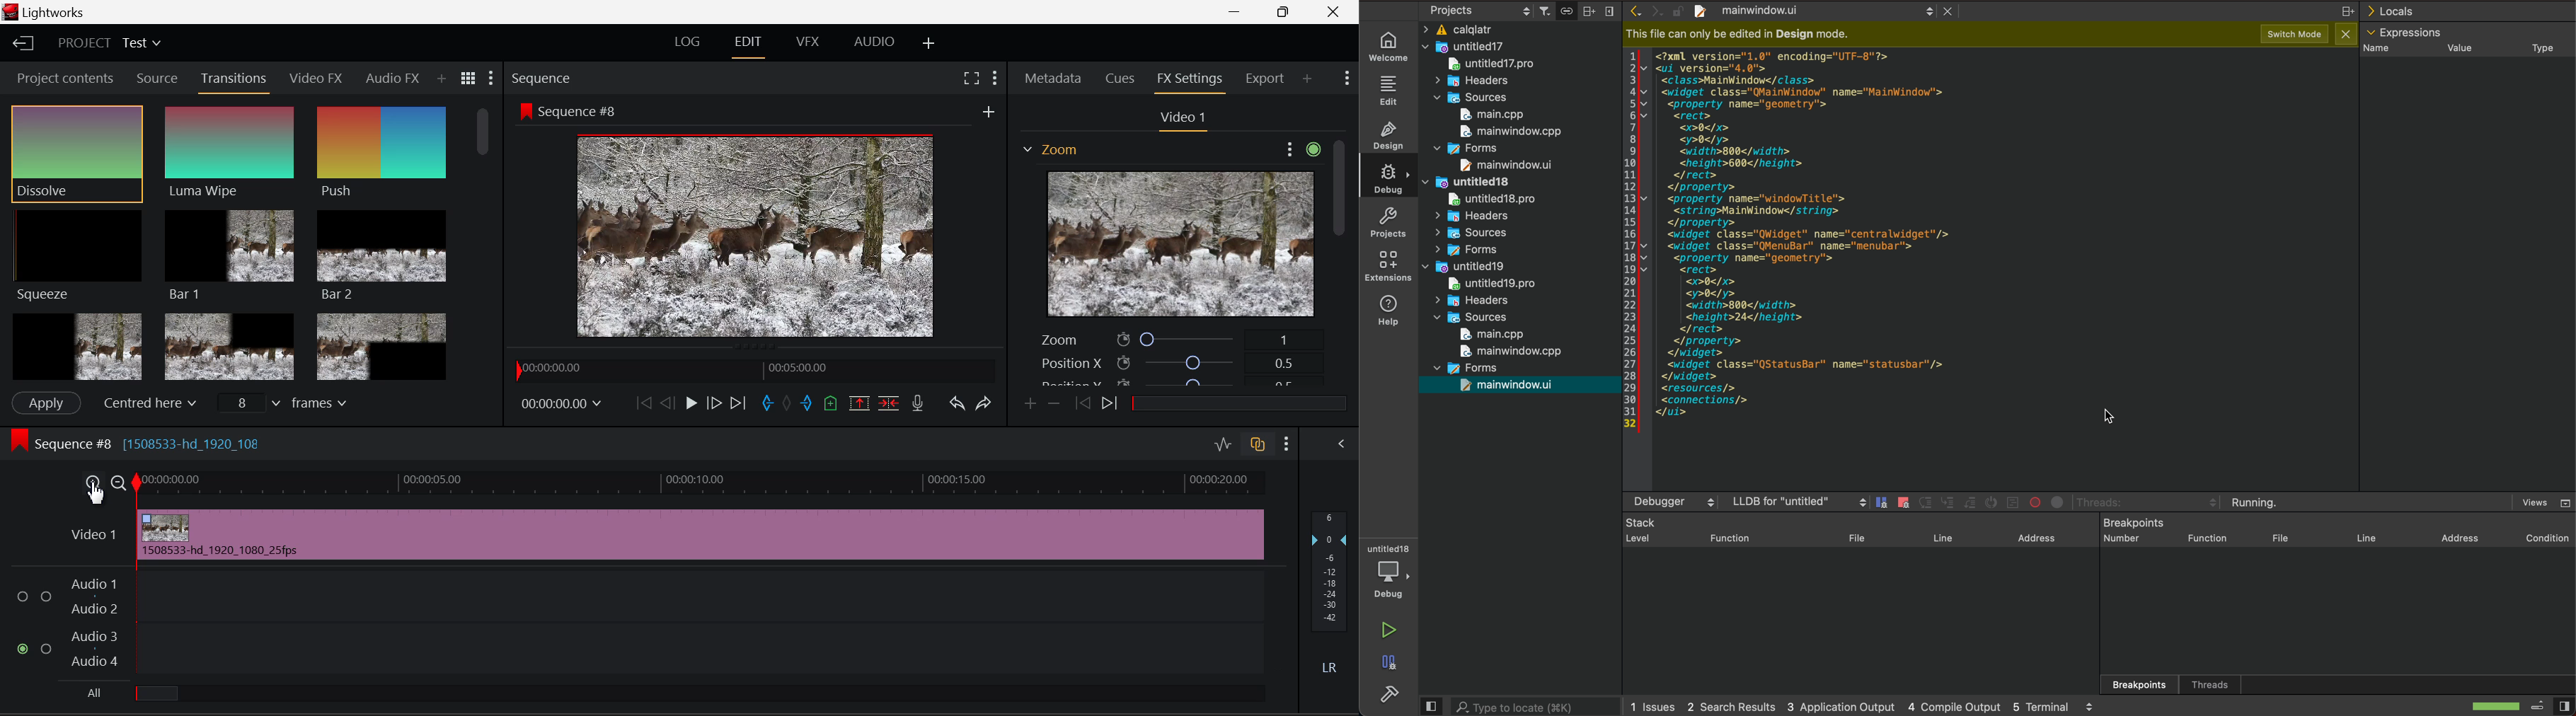 This screenshot has width=2576, height=728. What do you see at coordinates (918, 405) in the screenshot?
I see `Record Voiceover` at bounding box center [918, 405].